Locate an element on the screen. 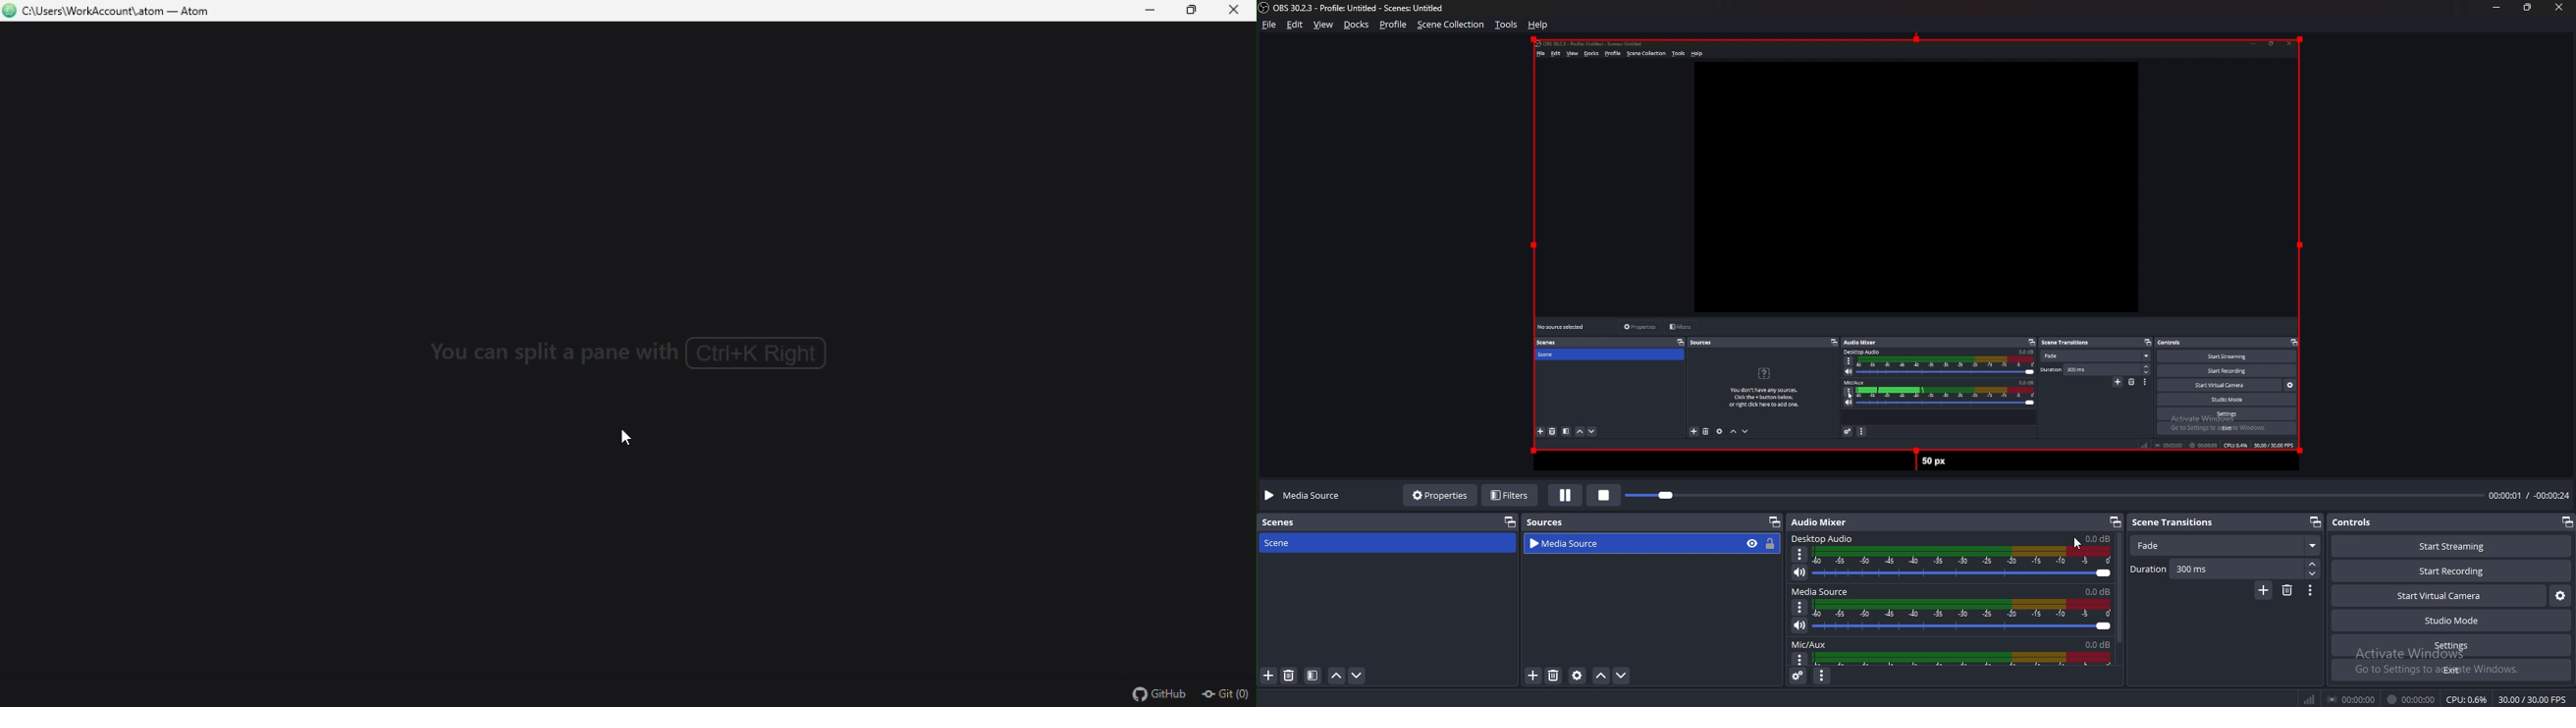 The width and height of the screenshot is (2576, 728). Studio mode is located at coordinates (2453, 620).